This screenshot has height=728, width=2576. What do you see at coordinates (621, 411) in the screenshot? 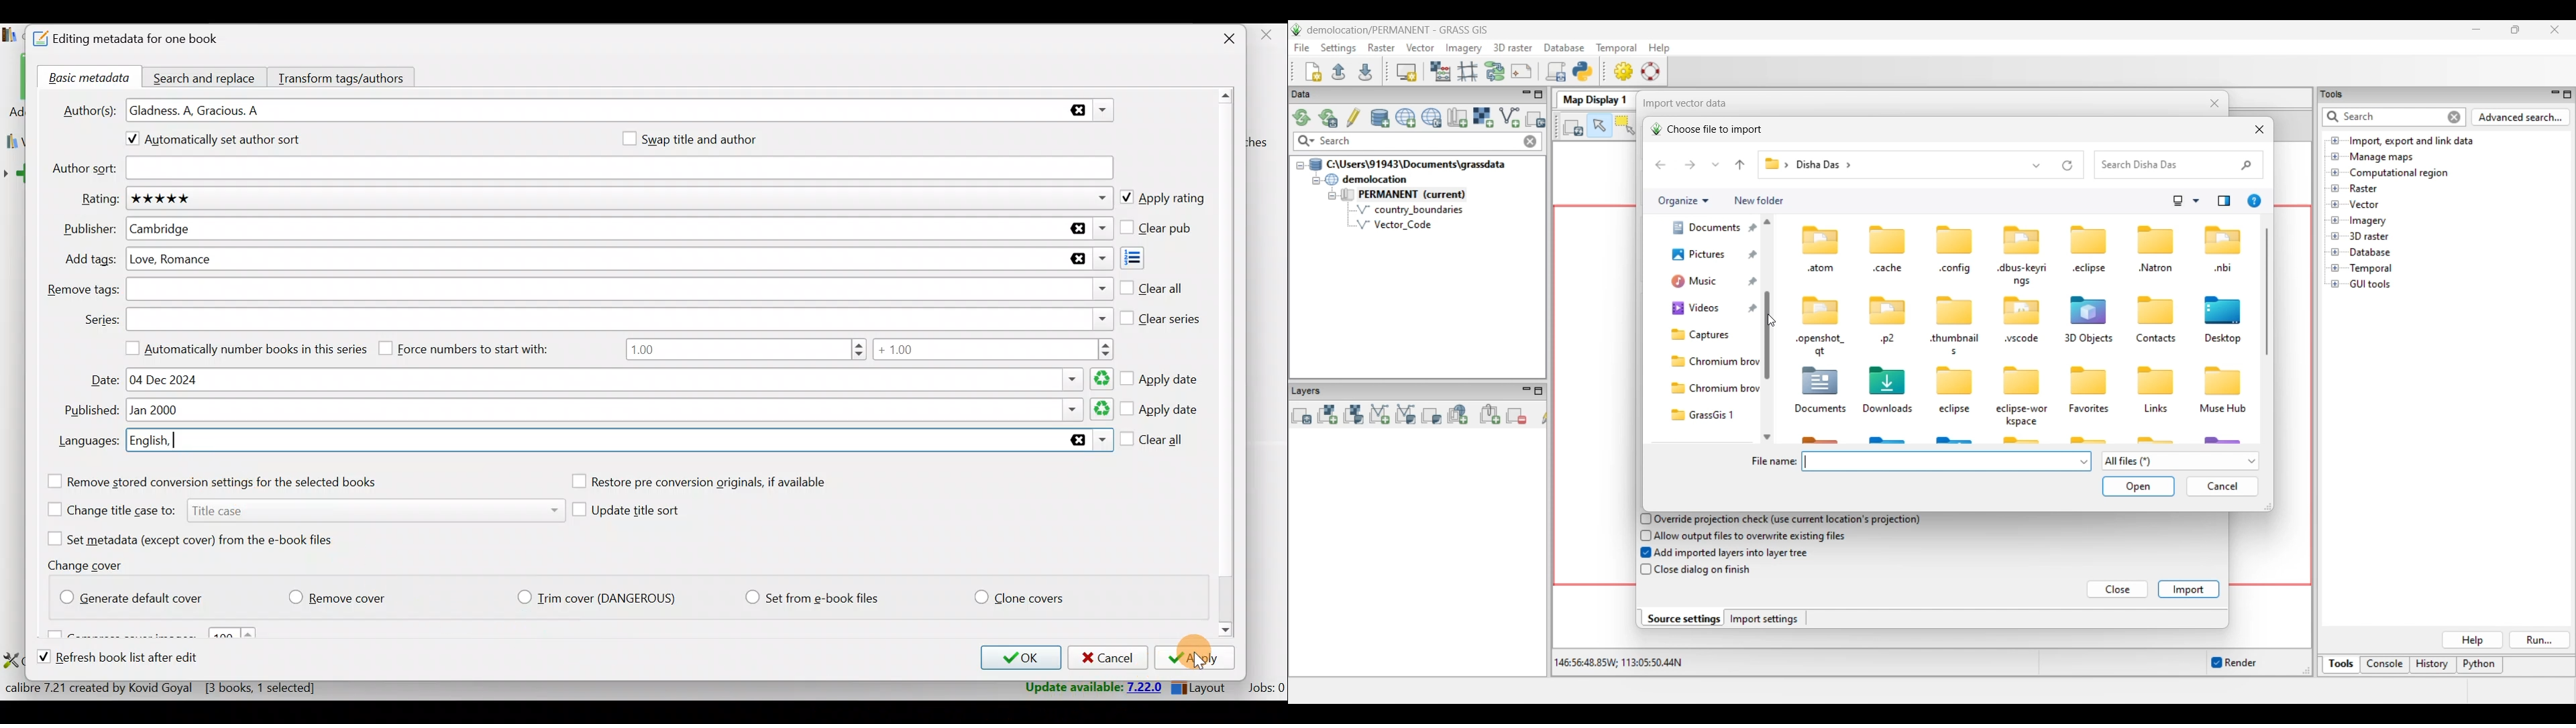
I see `Published` at bounding box center [621, 411].